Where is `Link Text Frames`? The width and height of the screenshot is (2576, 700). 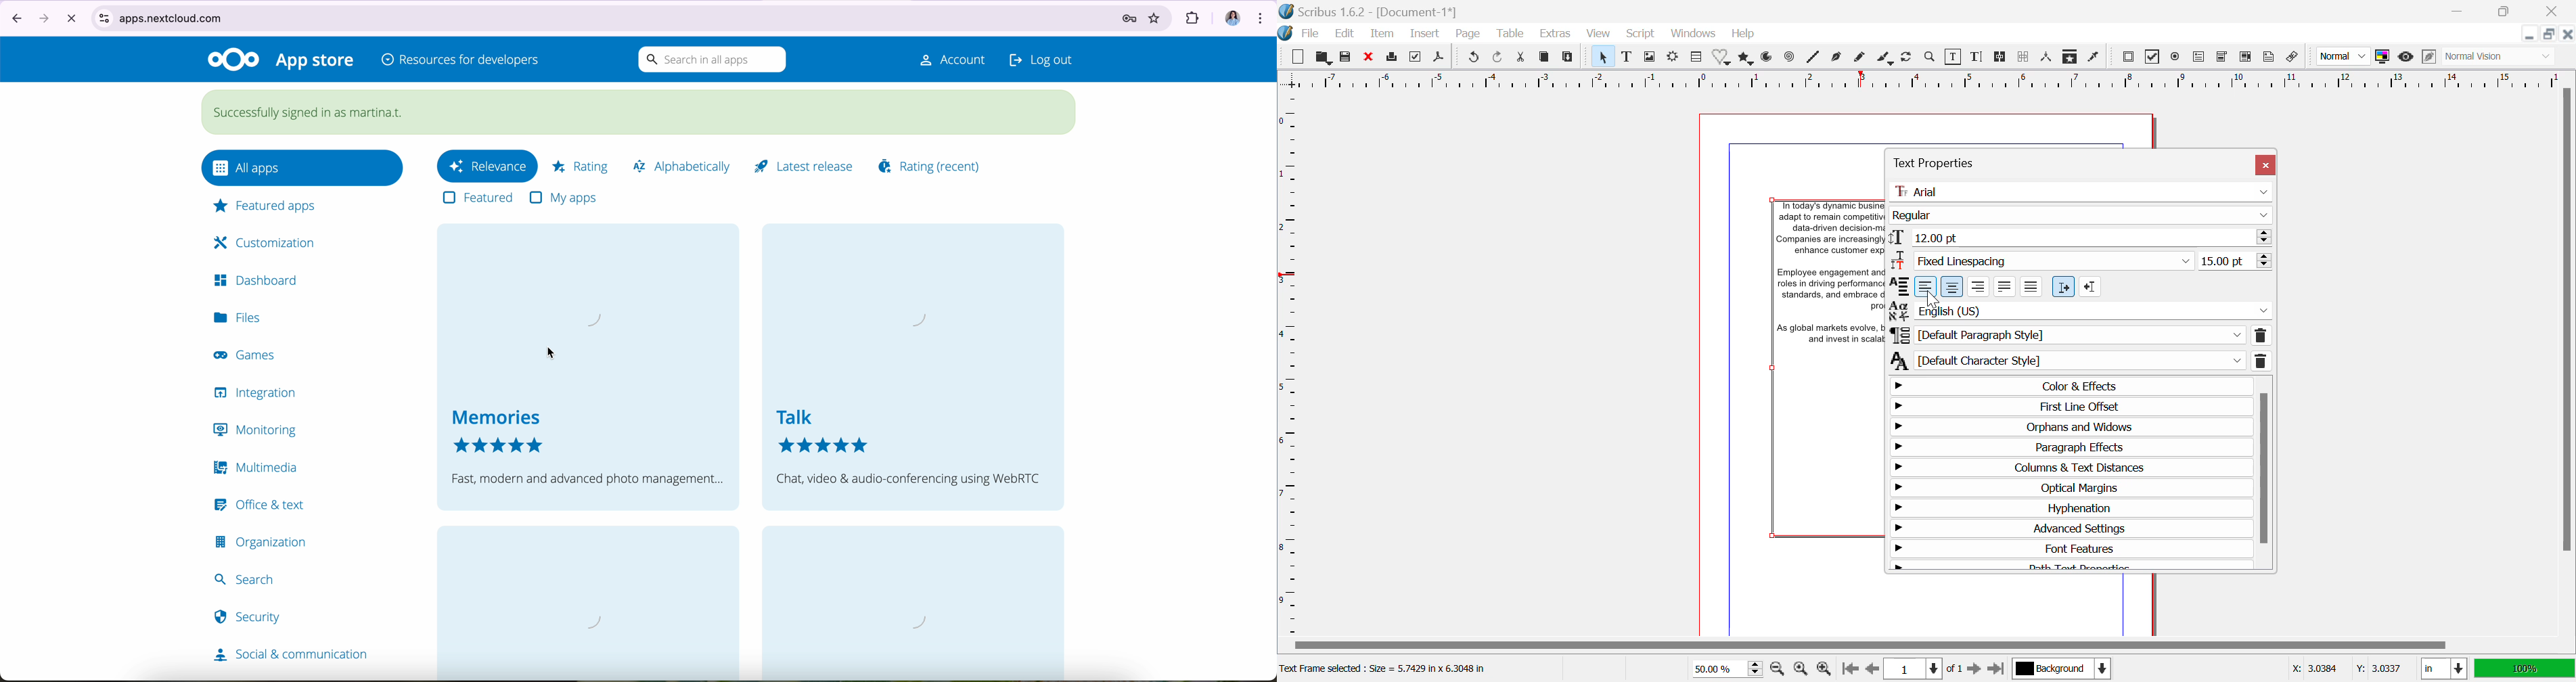
Link Text Frames is located at coordinates (2002, 56).